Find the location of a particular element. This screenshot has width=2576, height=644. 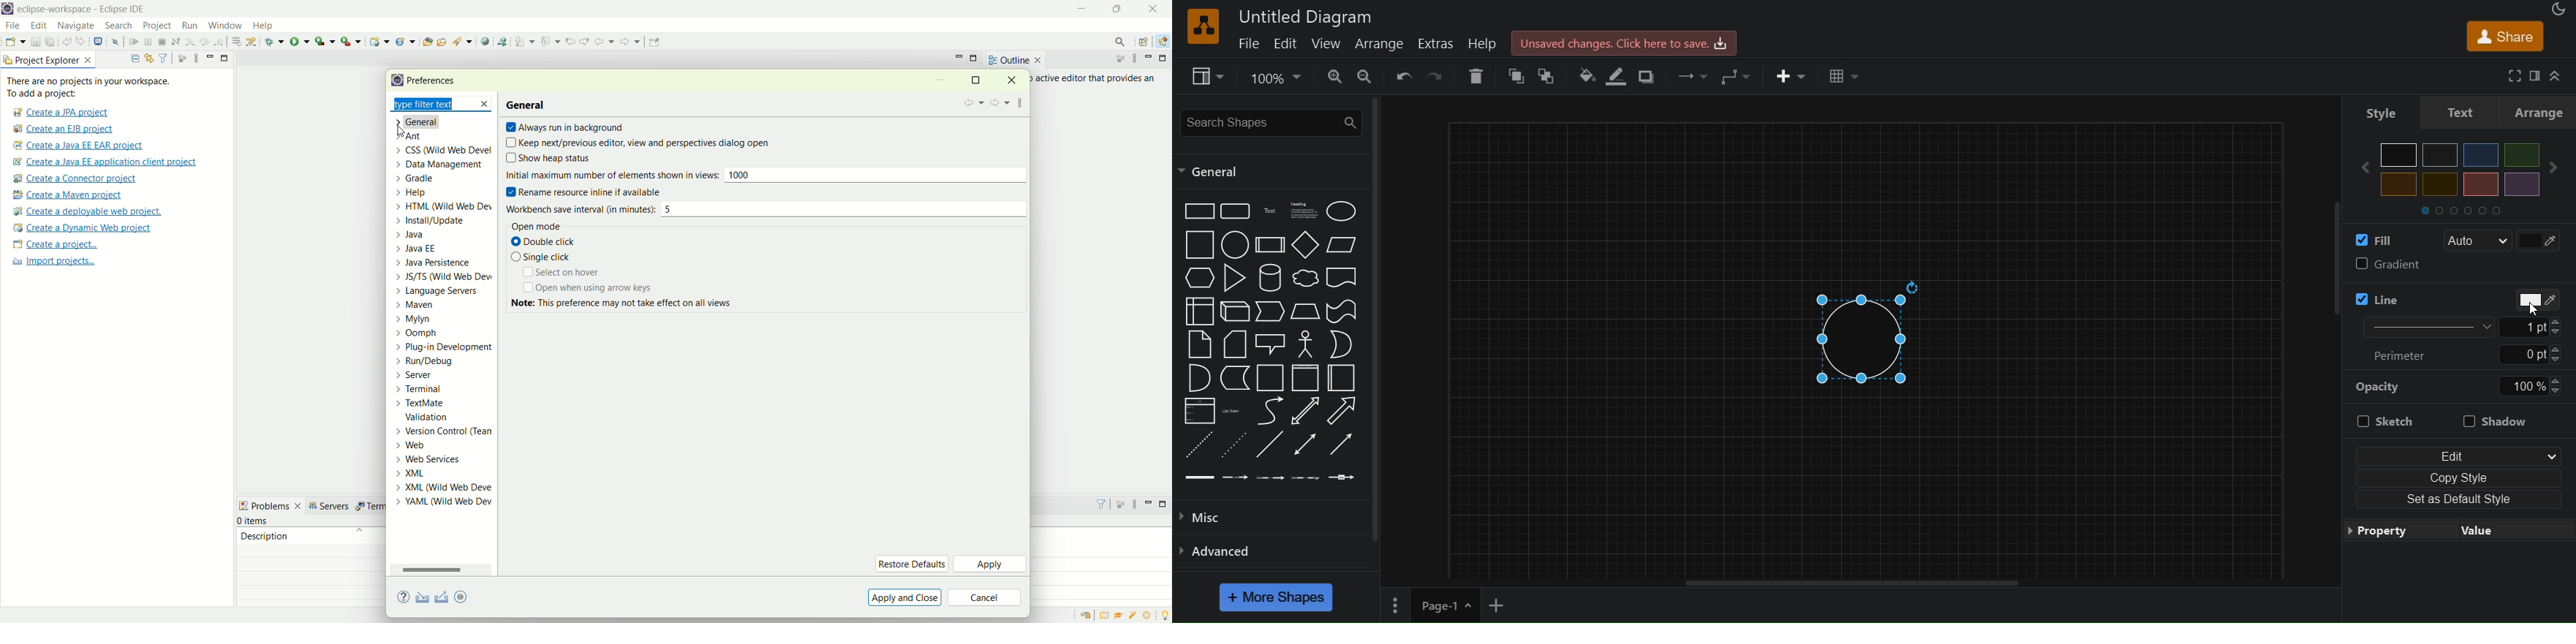

view is located at coordinates (1327, 43).